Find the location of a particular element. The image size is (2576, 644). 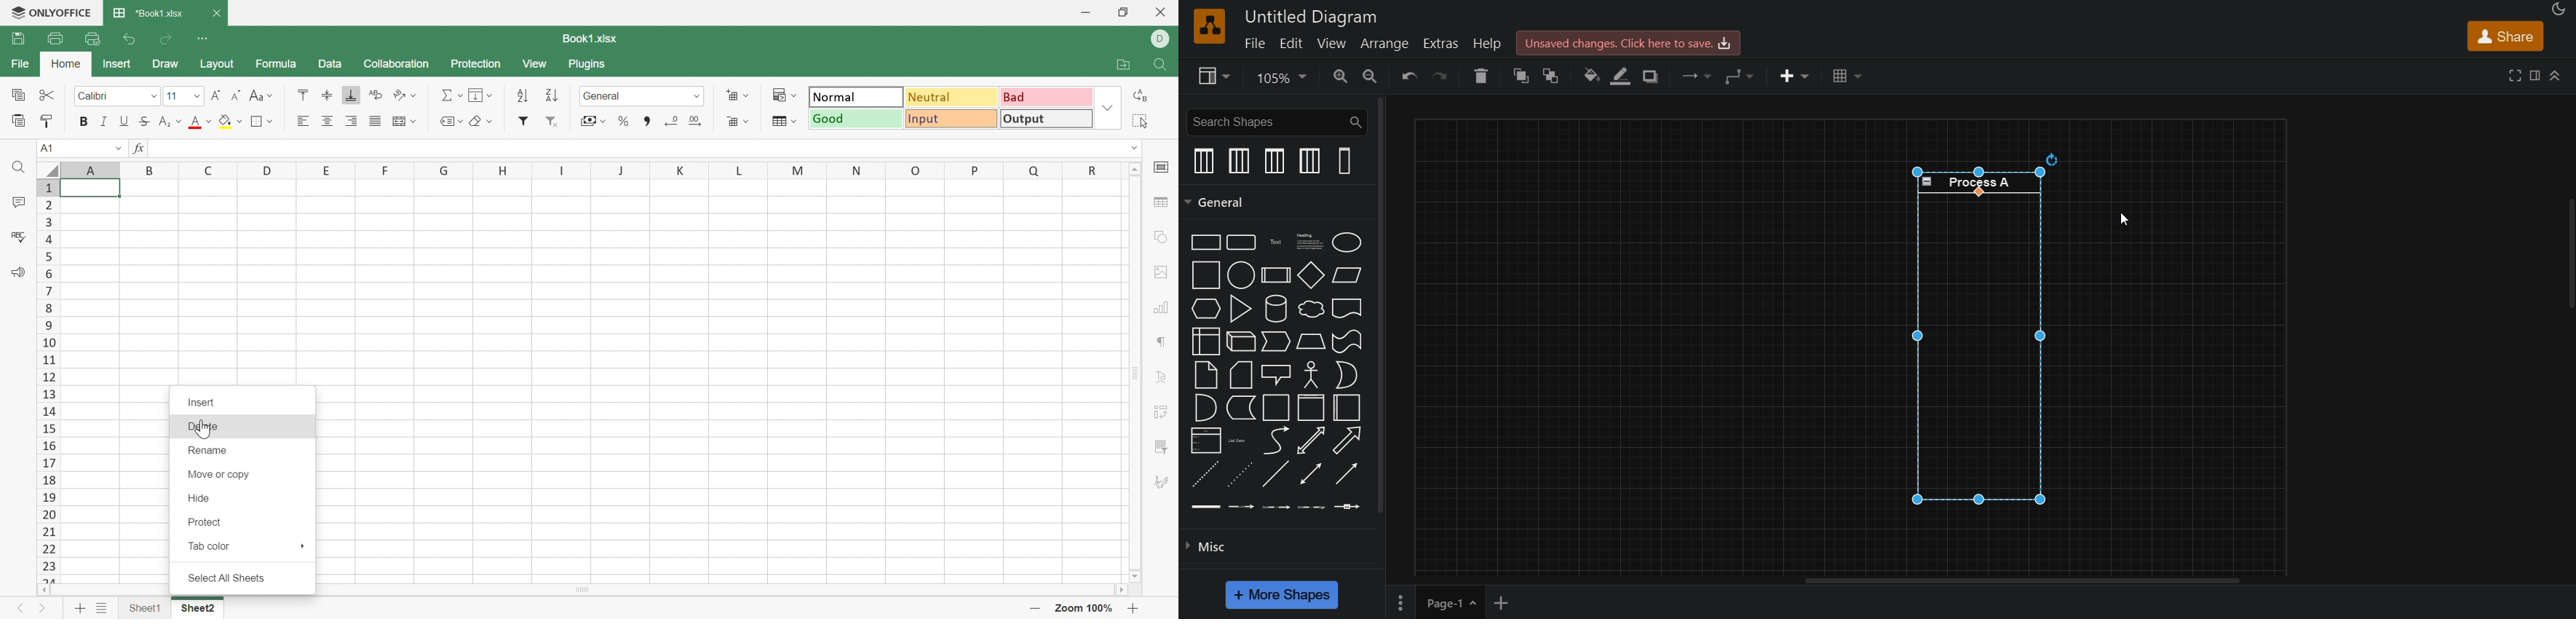

Insert is located at coordinates (202, 402).